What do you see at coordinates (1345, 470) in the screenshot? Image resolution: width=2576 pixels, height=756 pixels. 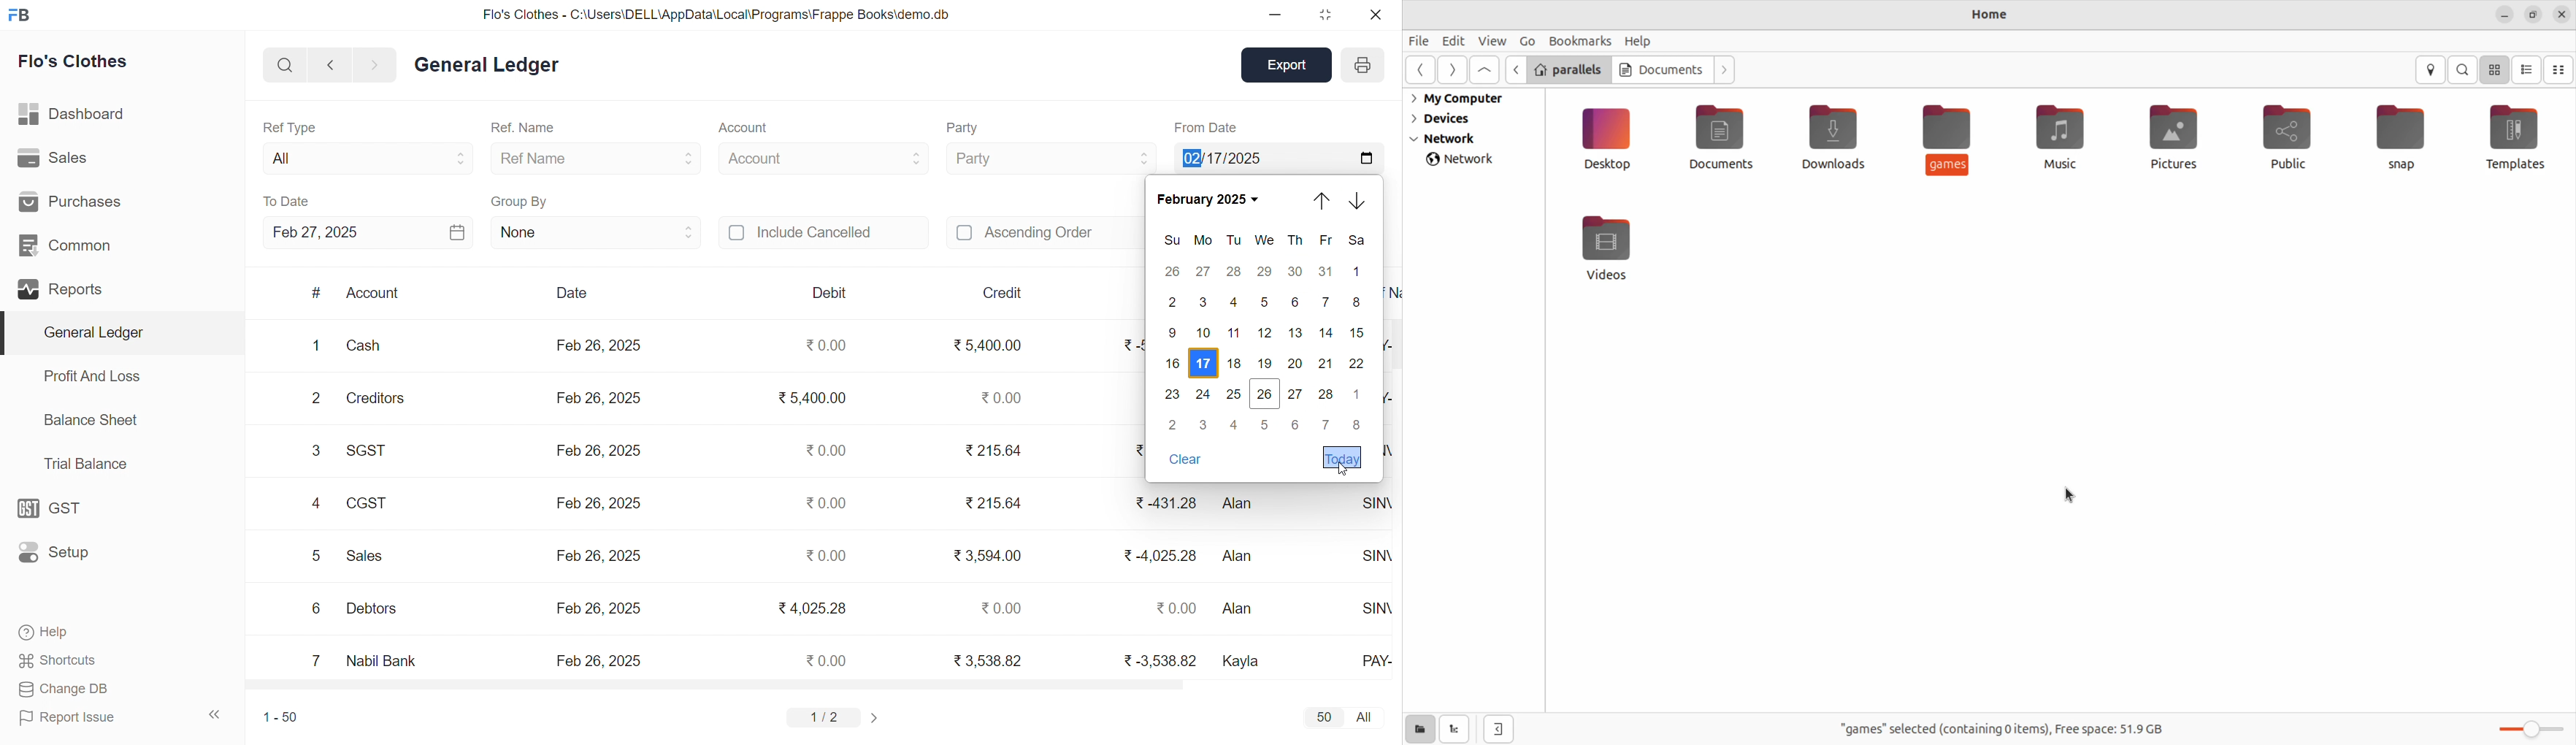 I see `cursor` at bounding box center [1345, 470].